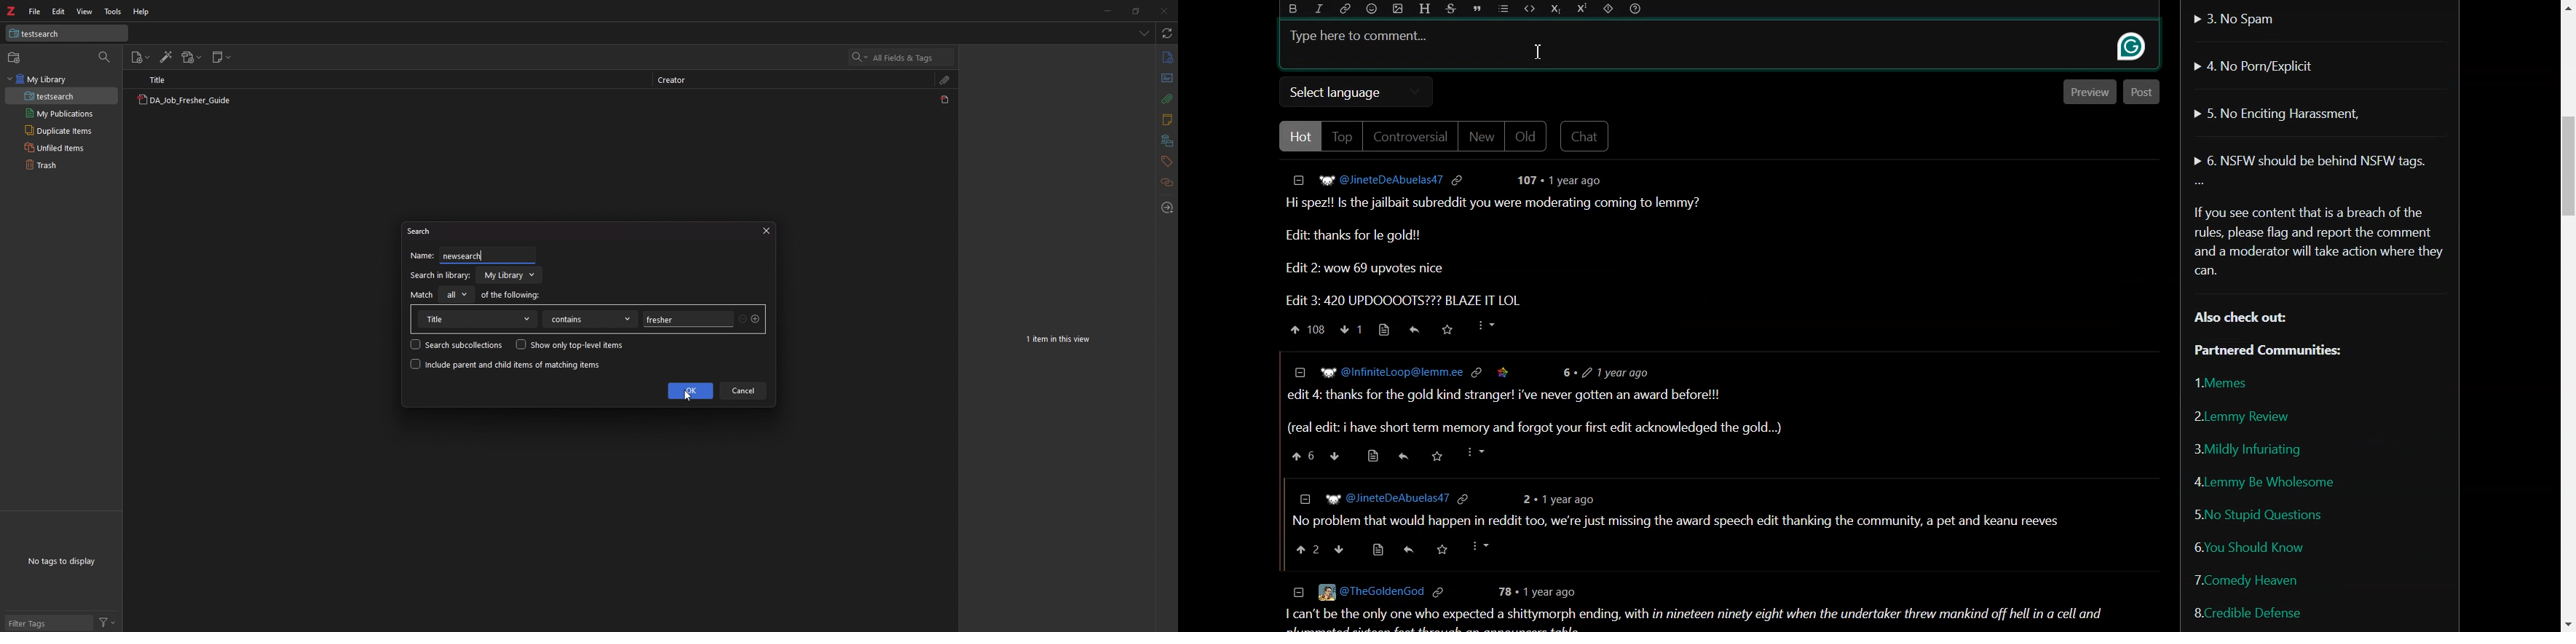 This screenshot has height=644, width=2576. What do you see at coordinates (690, 391) in the screenshot?
I see `ok` at bounding box center [690, 391].